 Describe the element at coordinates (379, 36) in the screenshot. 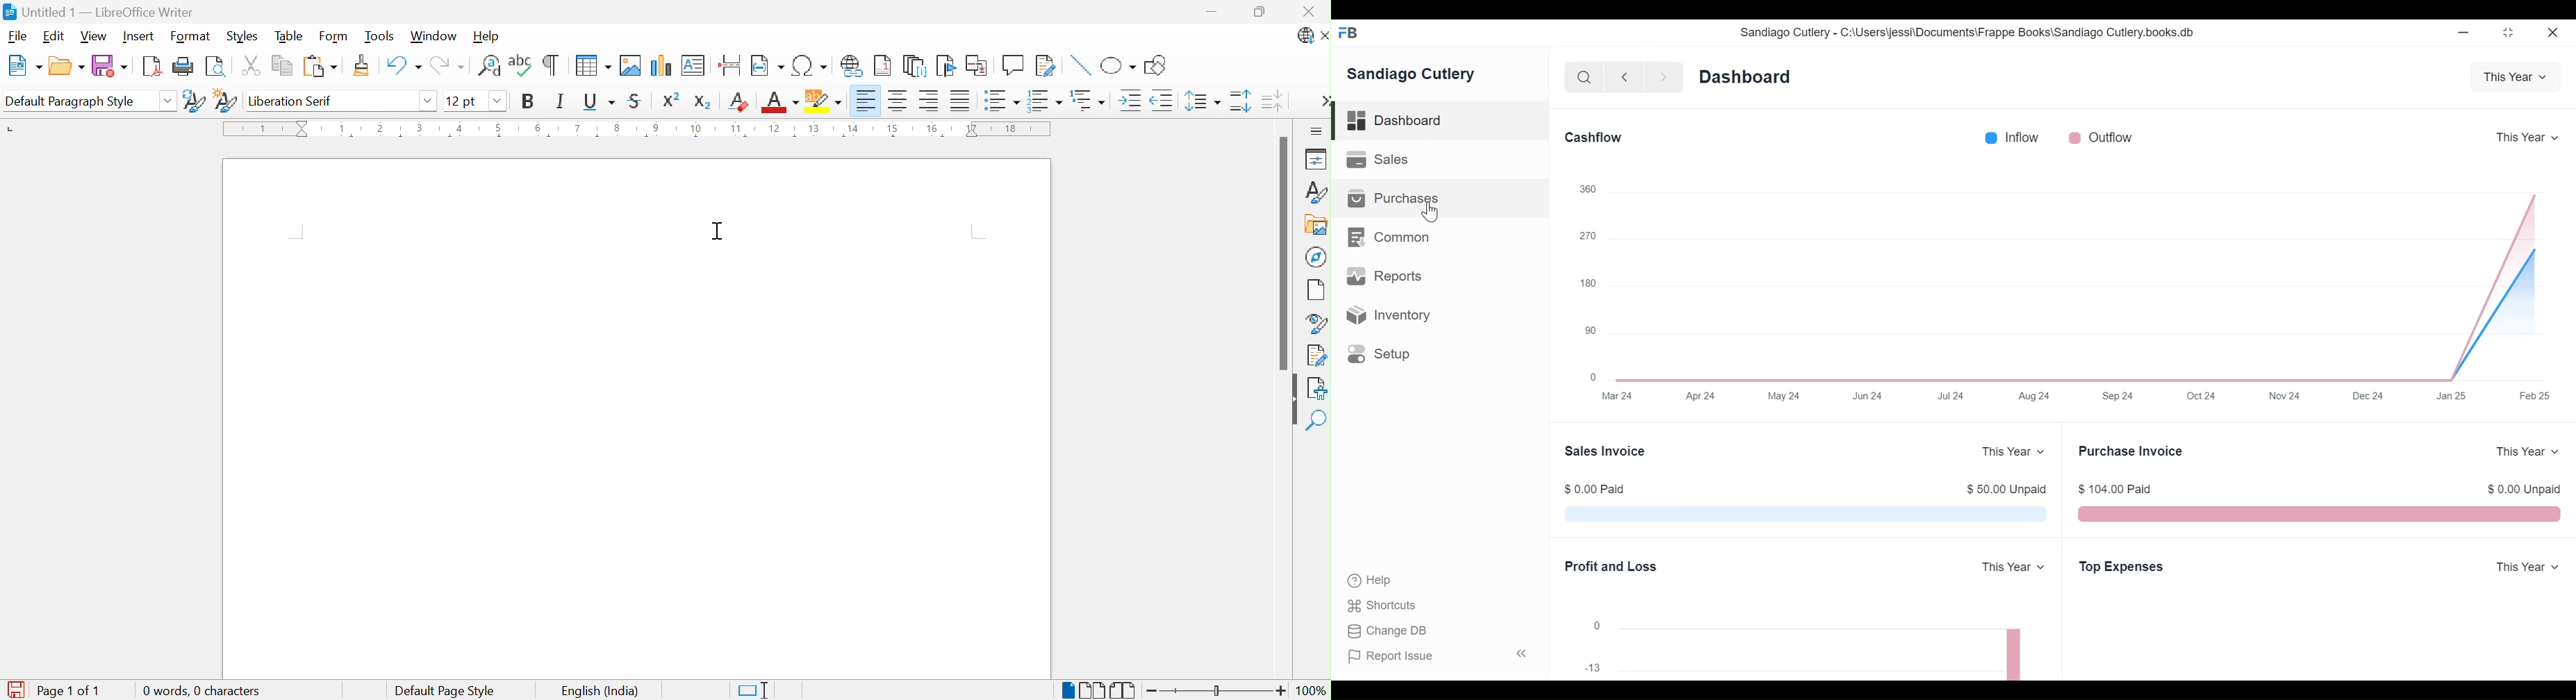

I see `Tools` at that location.